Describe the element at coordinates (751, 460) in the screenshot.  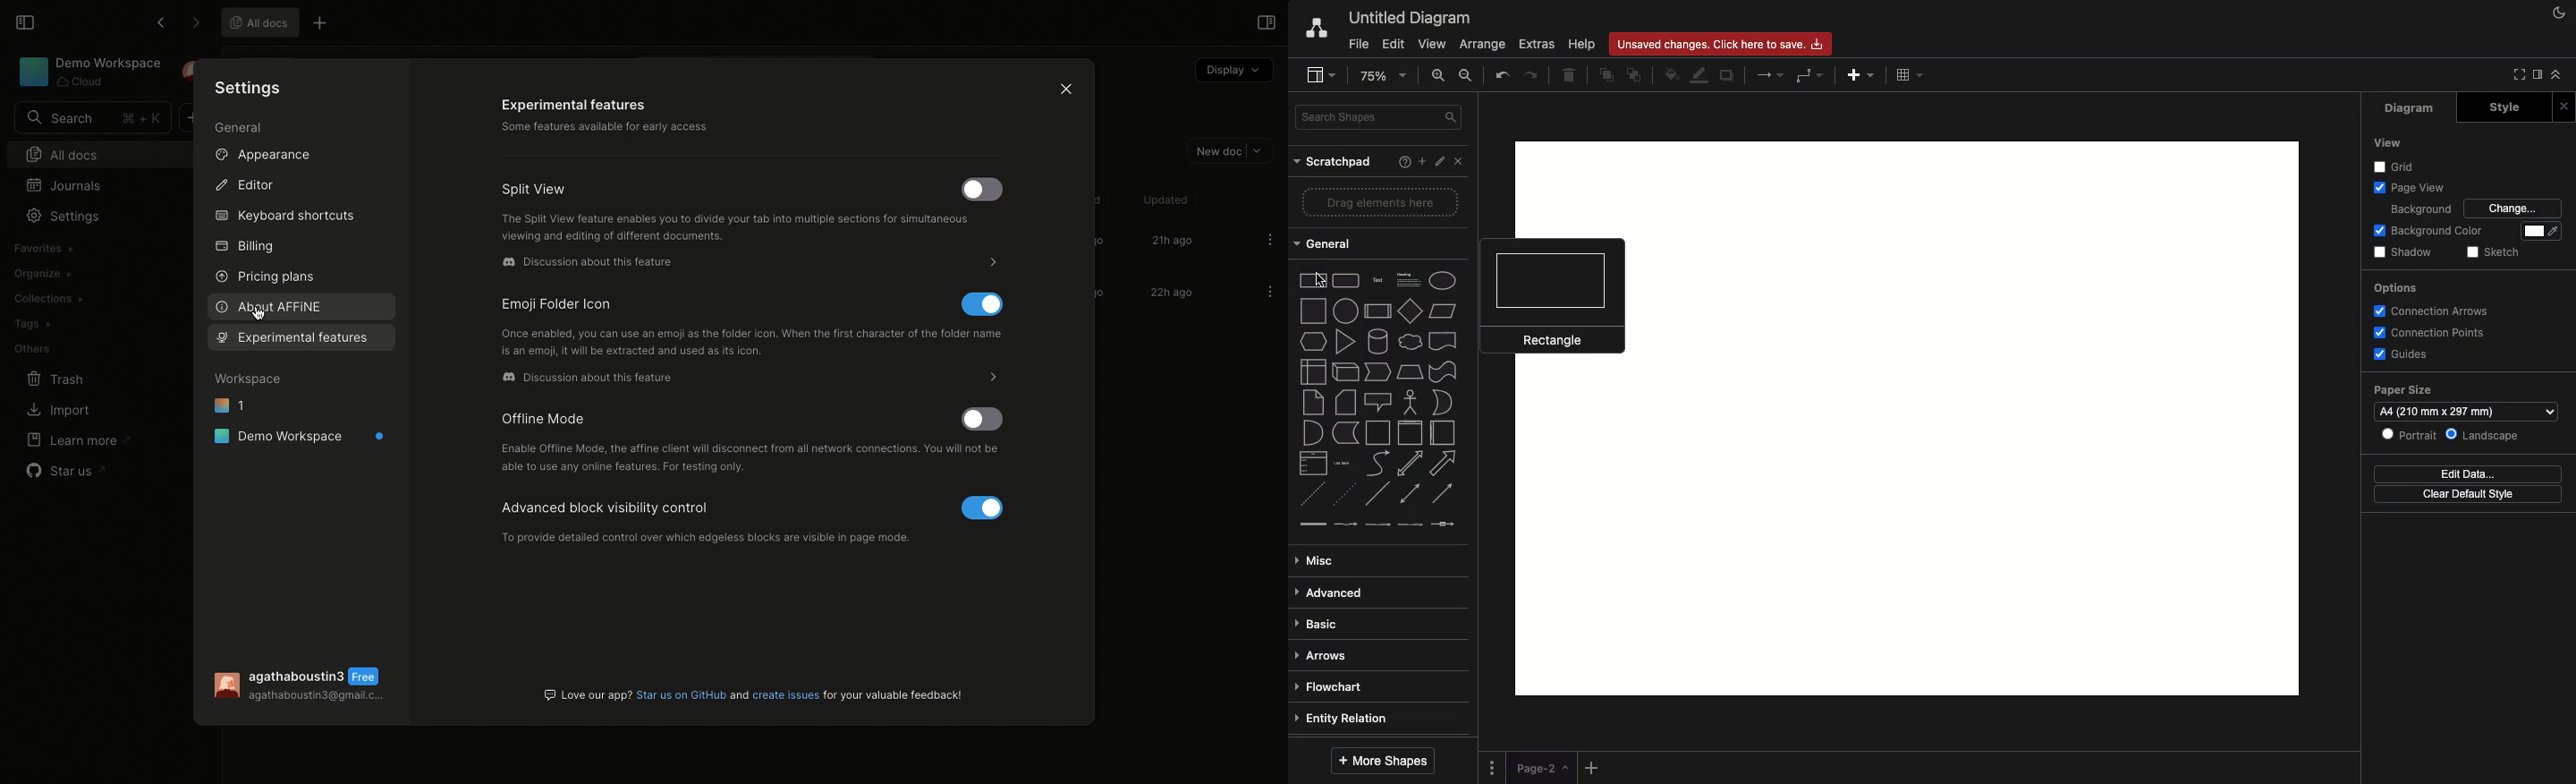
I see `Members` at that location.